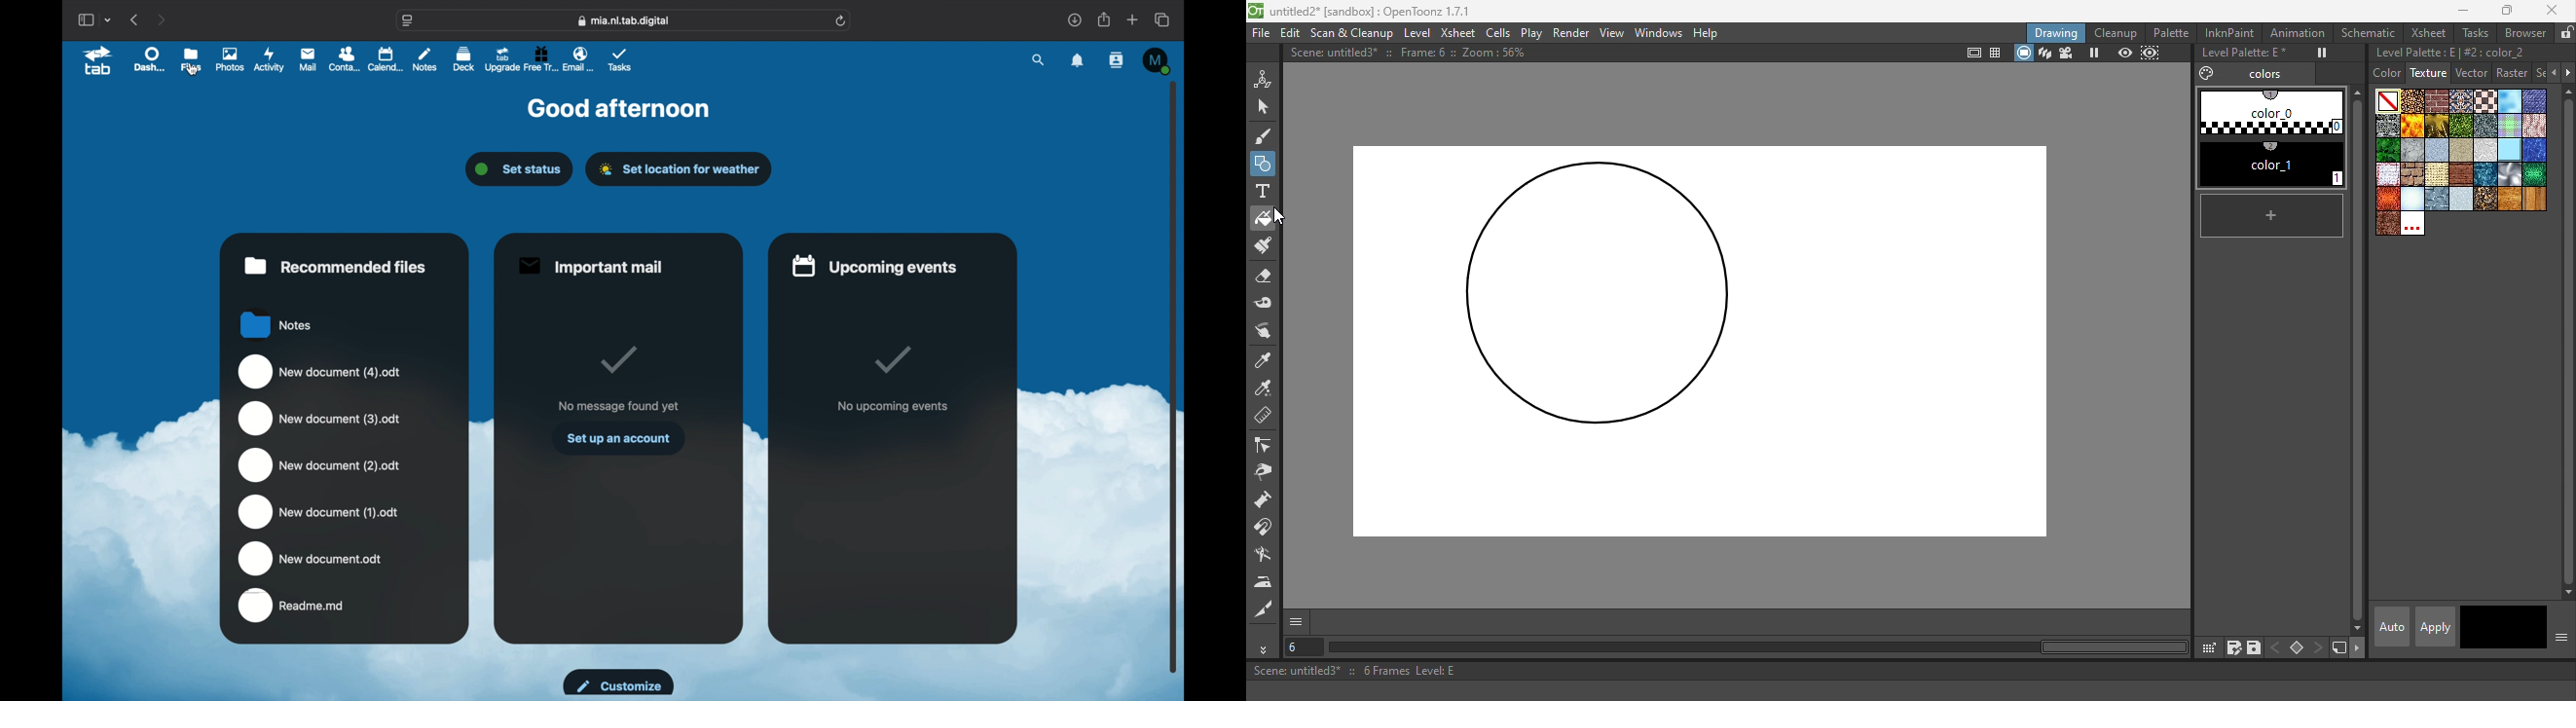  I want to click on new document, so click(318, 512).